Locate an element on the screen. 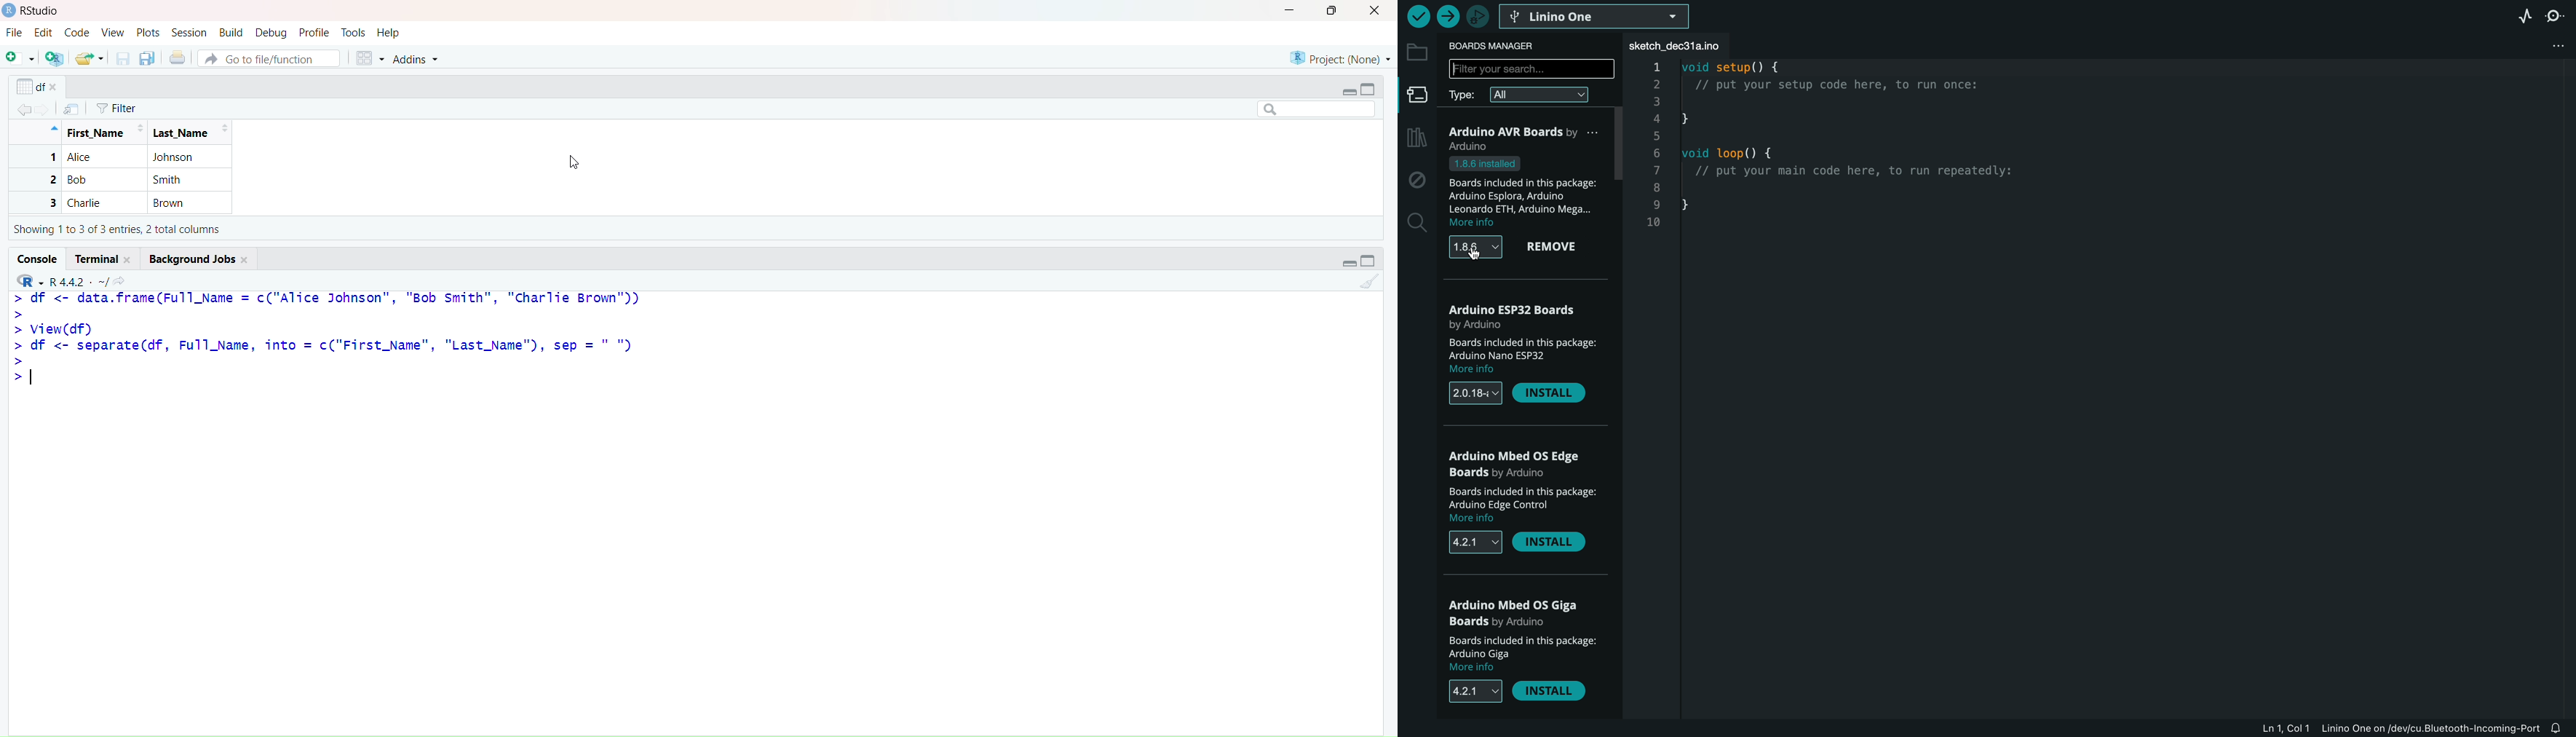  R is located at coordinates (28, 278).